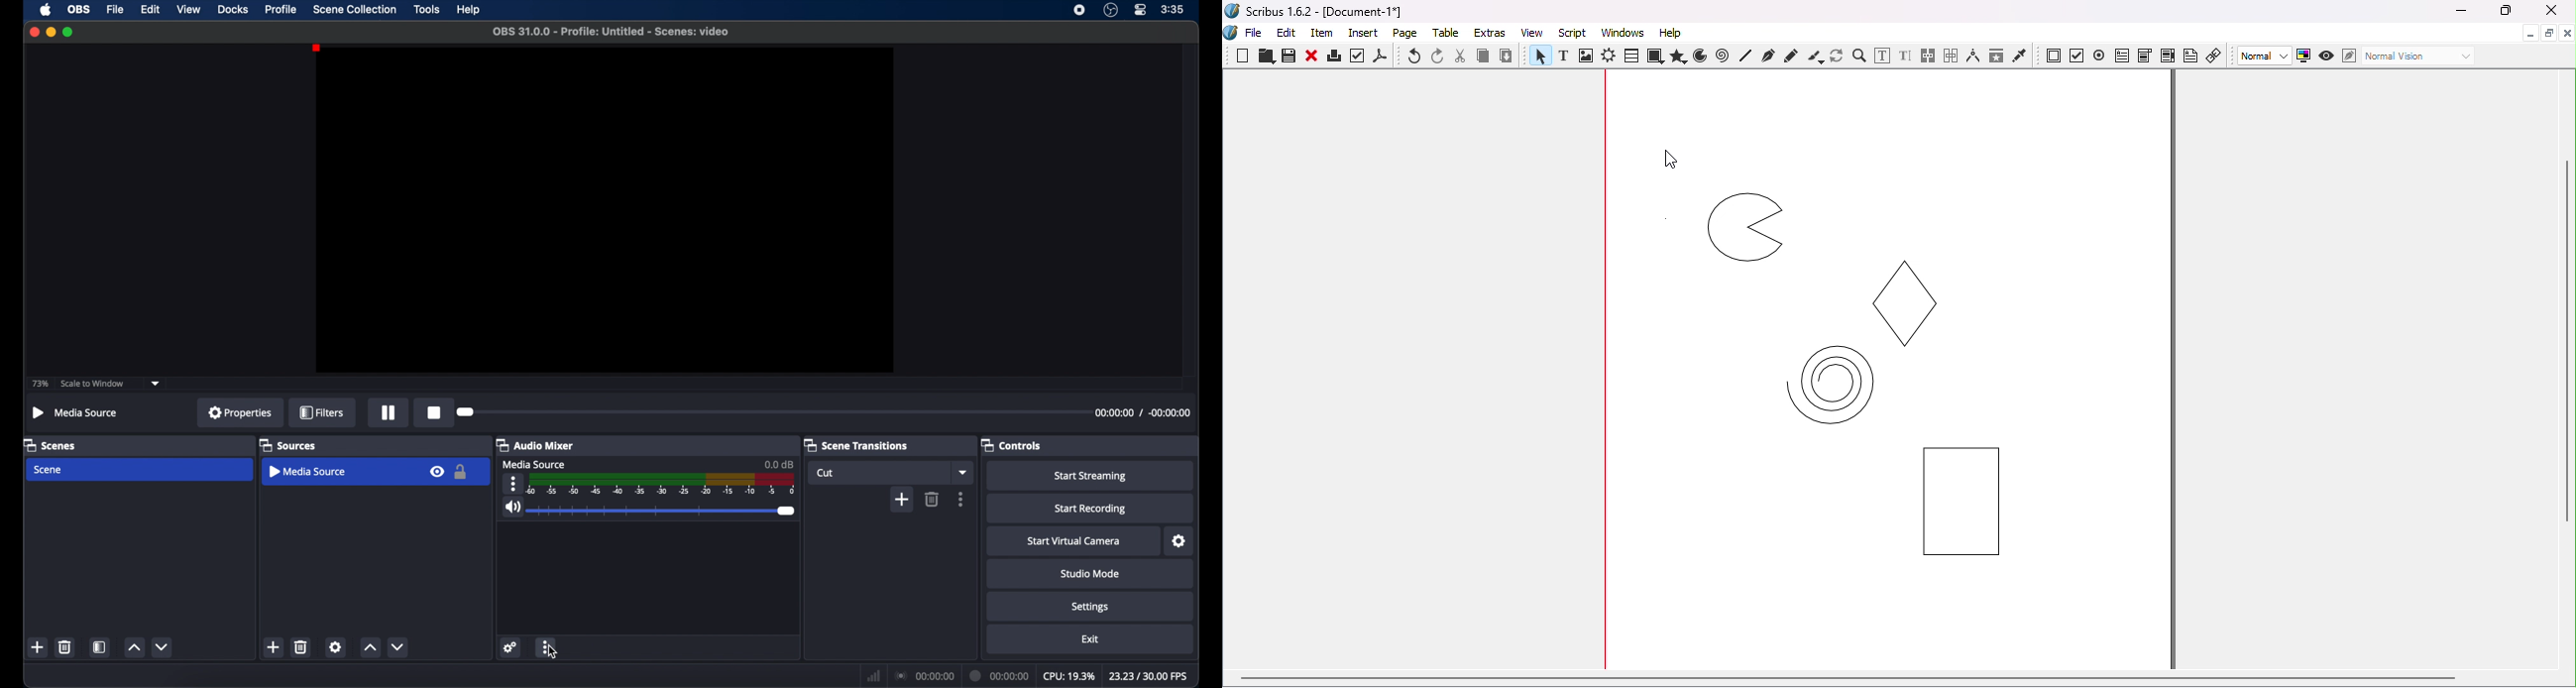  Describe the element at coordinates (825, 473) in the screenshot. I see `cut` at that location.